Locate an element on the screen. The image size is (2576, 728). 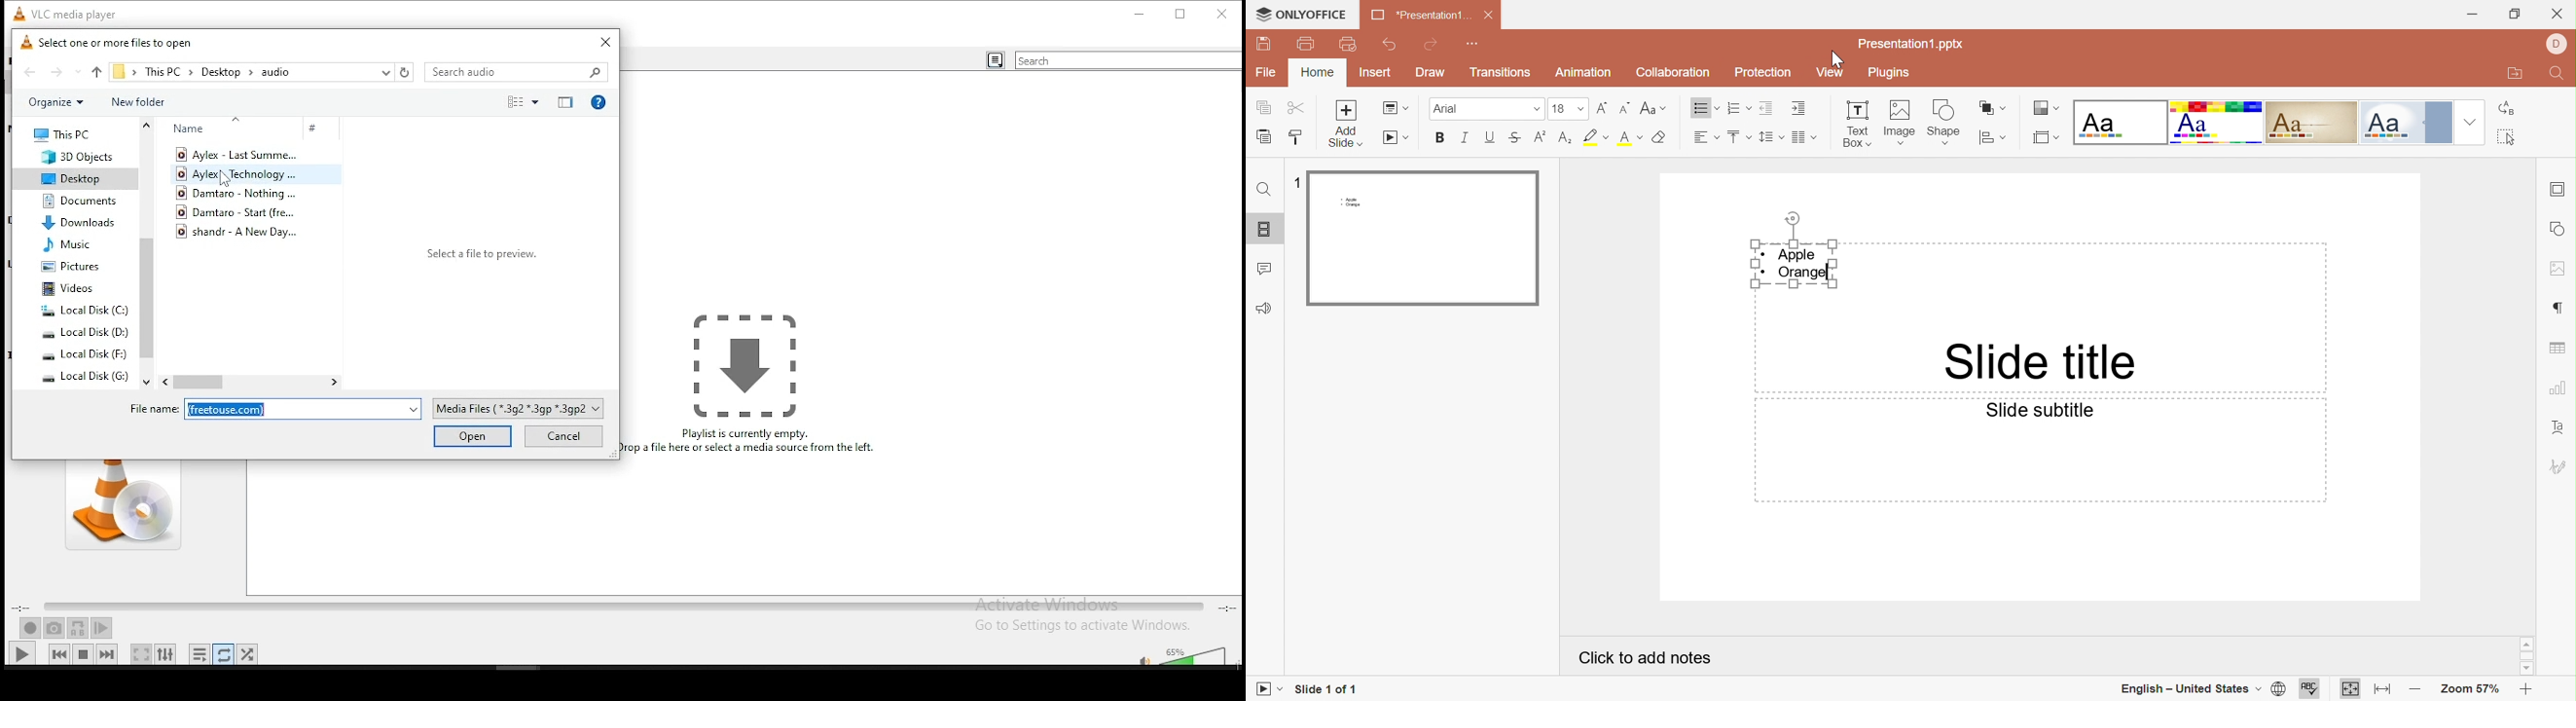
Increase indent is located at coordinates (1799, 108).